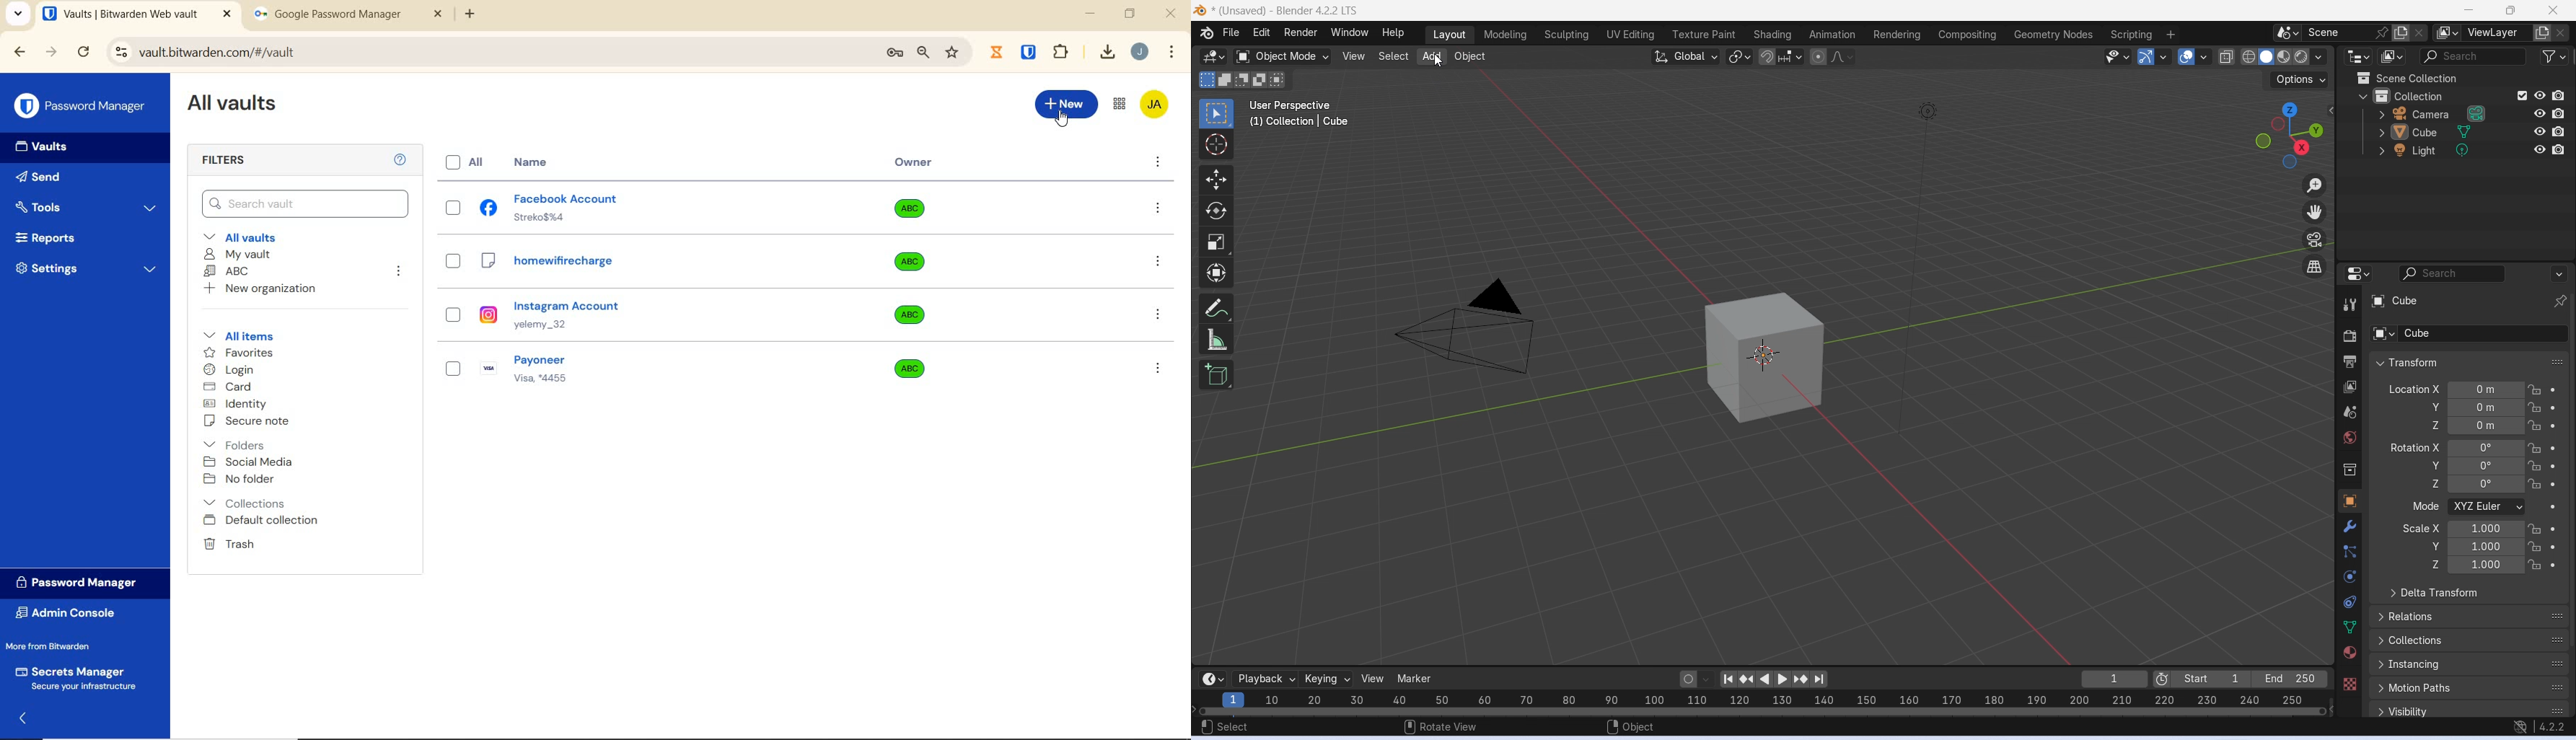 The width and height of the screenshot is (2576, 756). What do you see at coordinates (455, 265) in the screenshot?
I see `check box` at bounding box center [455, 265].